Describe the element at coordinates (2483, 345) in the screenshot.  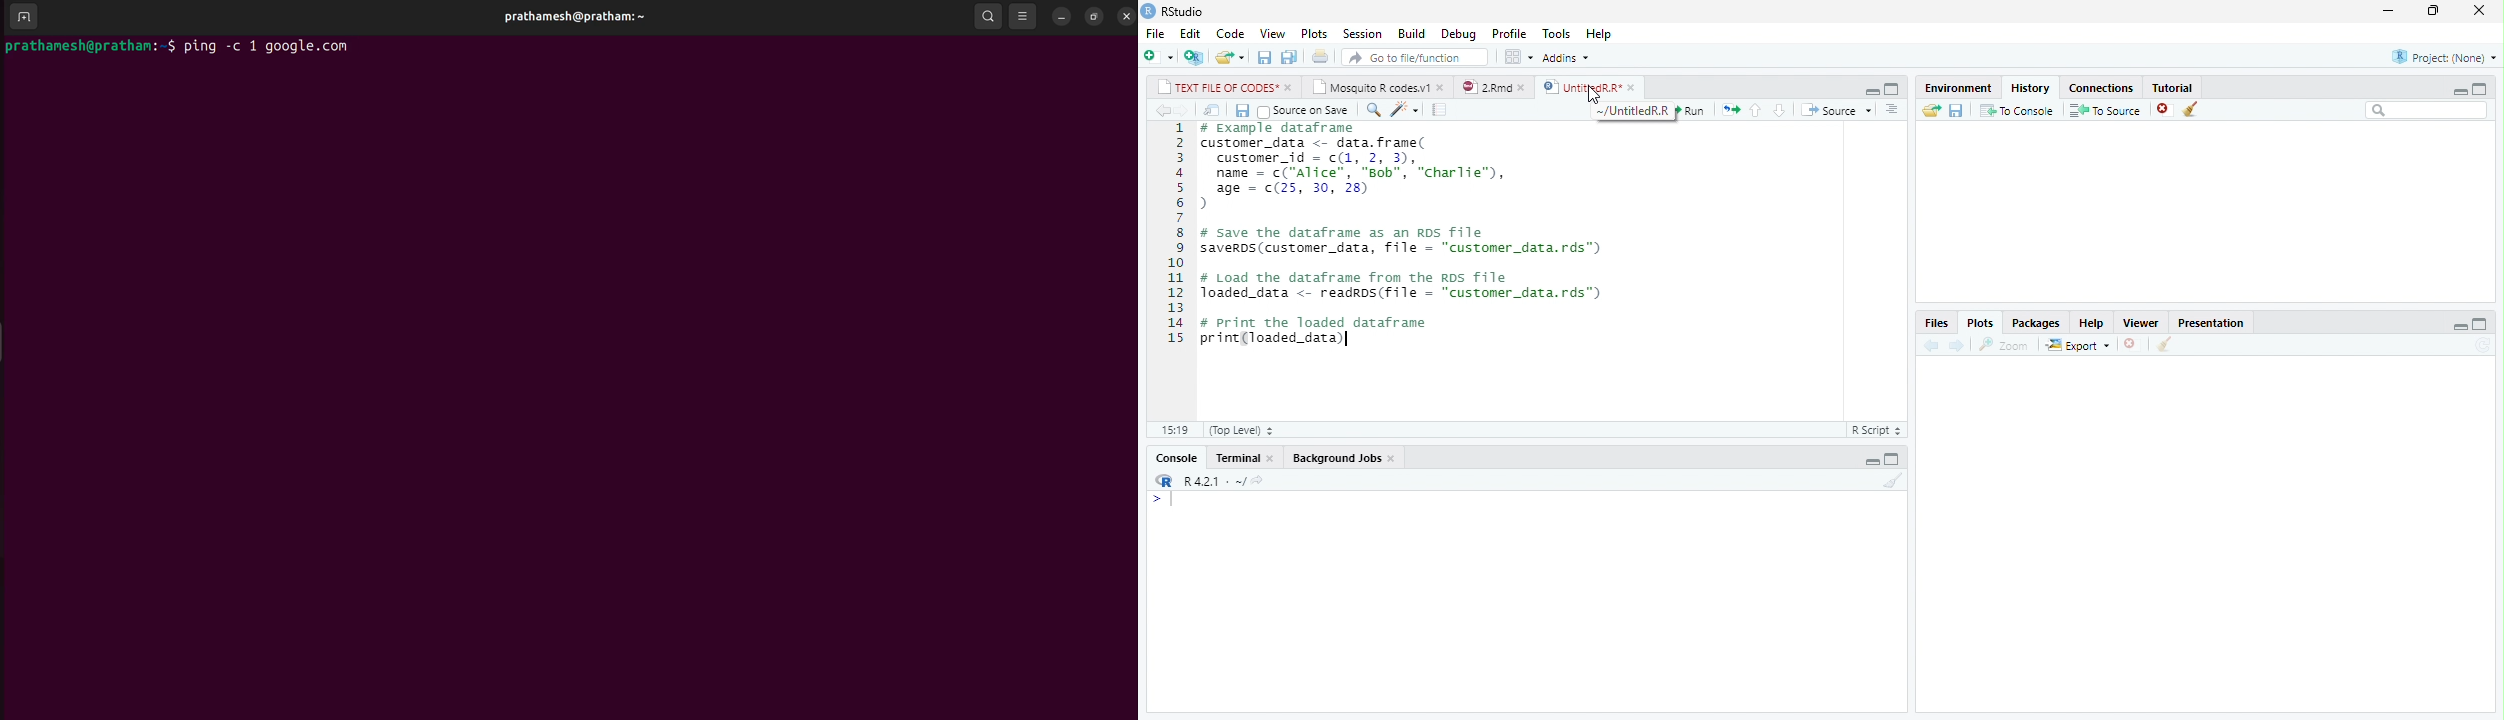
I see `refresh` at that location.